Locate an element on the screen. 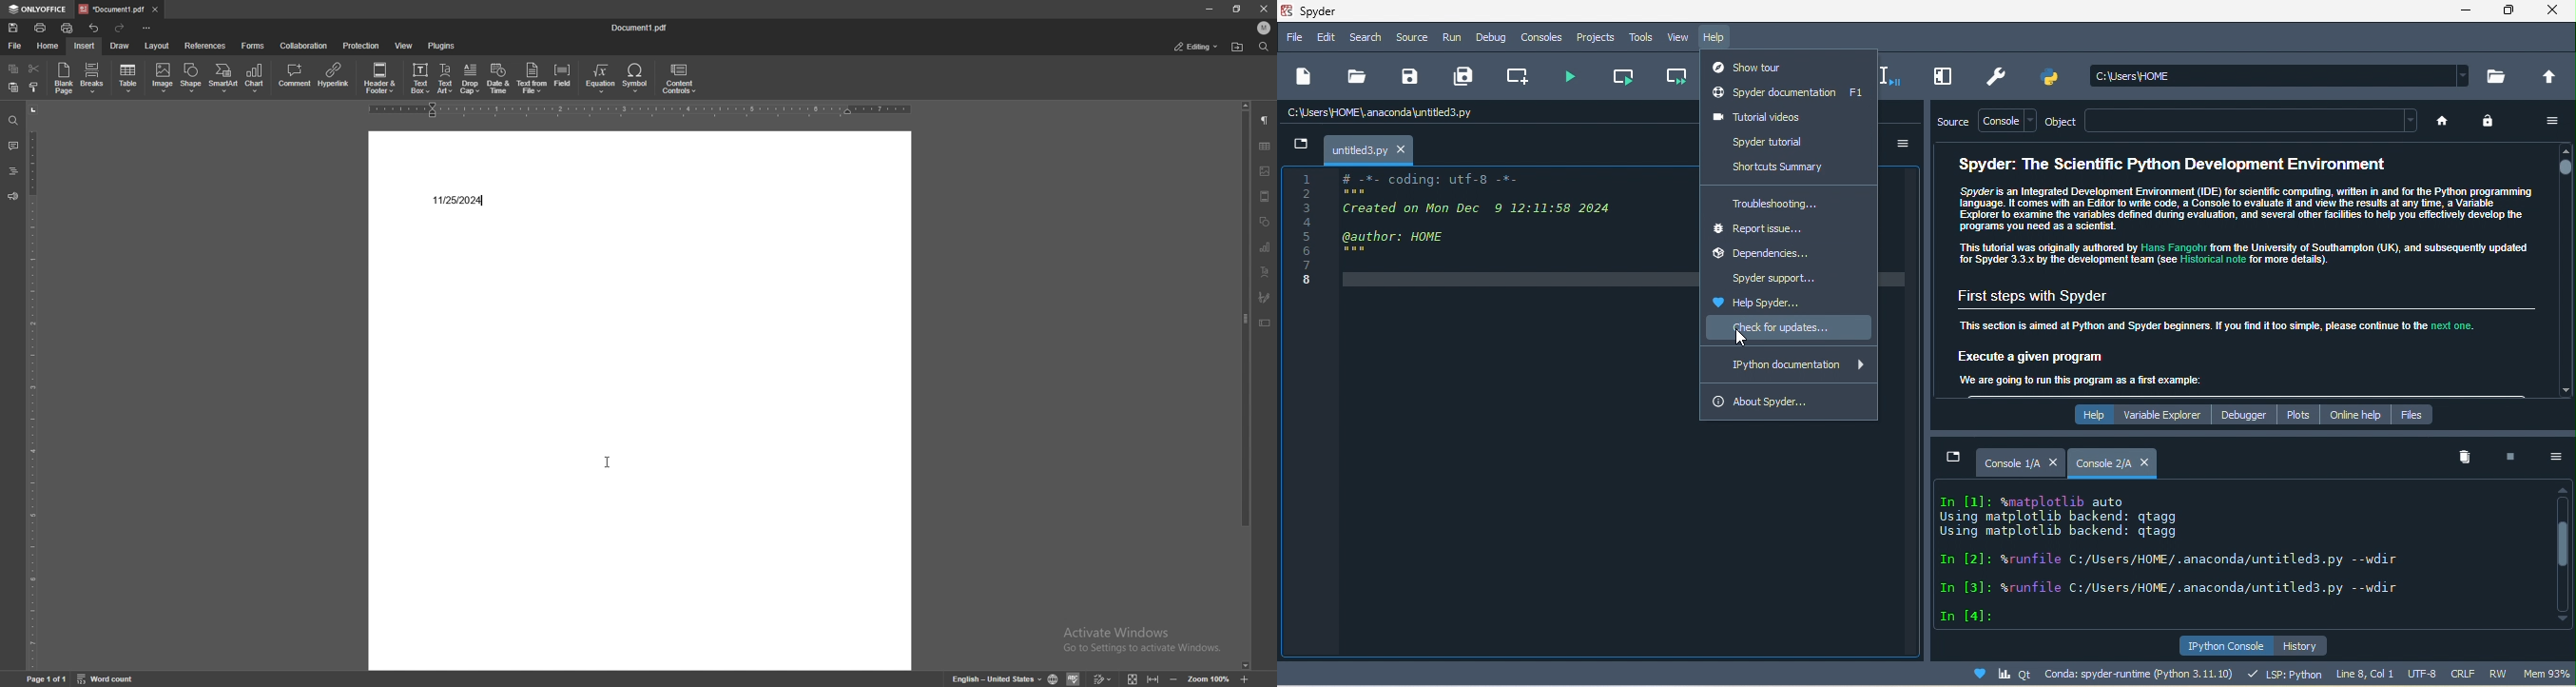 This screenshot has height=700, width=2576. status is located at coordinates (1196, 47).